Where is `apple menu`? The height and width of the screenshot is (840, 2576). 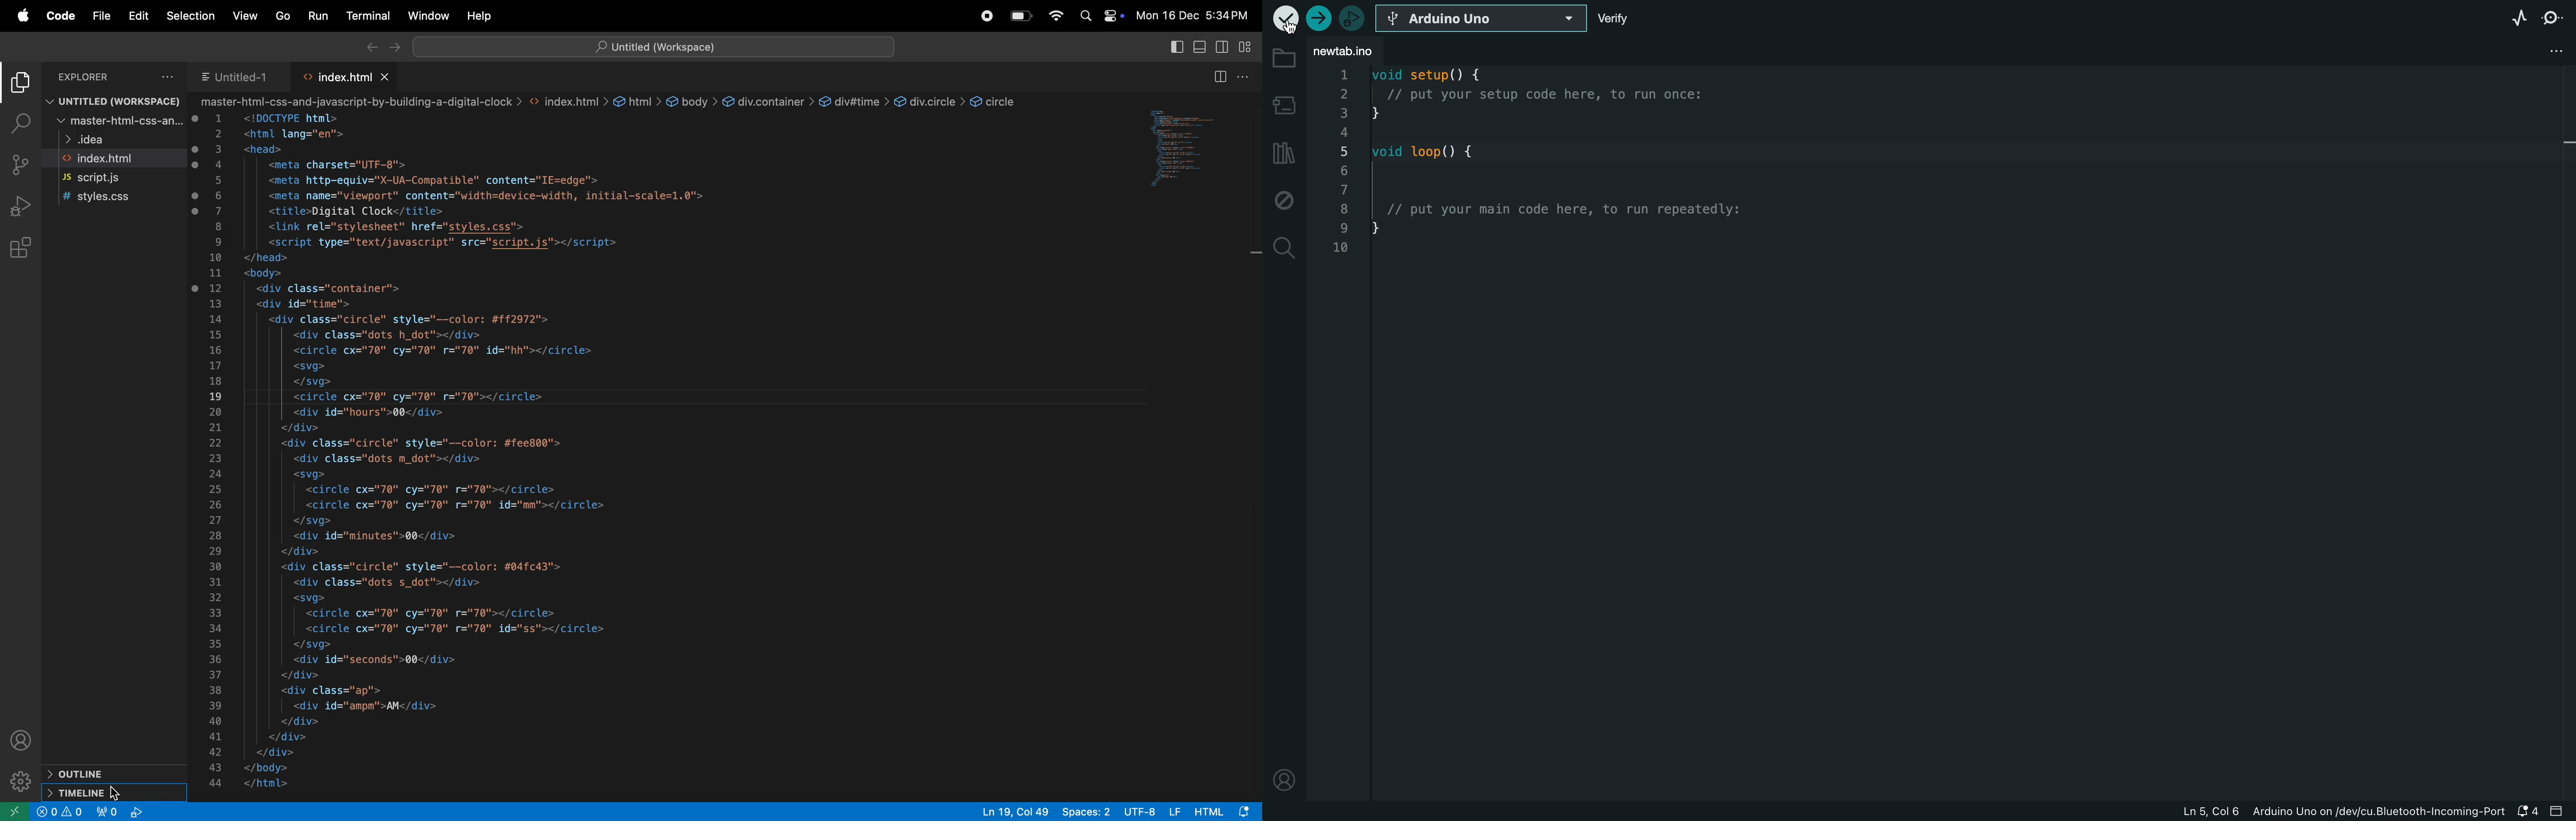 apple menu is located at coordinates (25, 18).